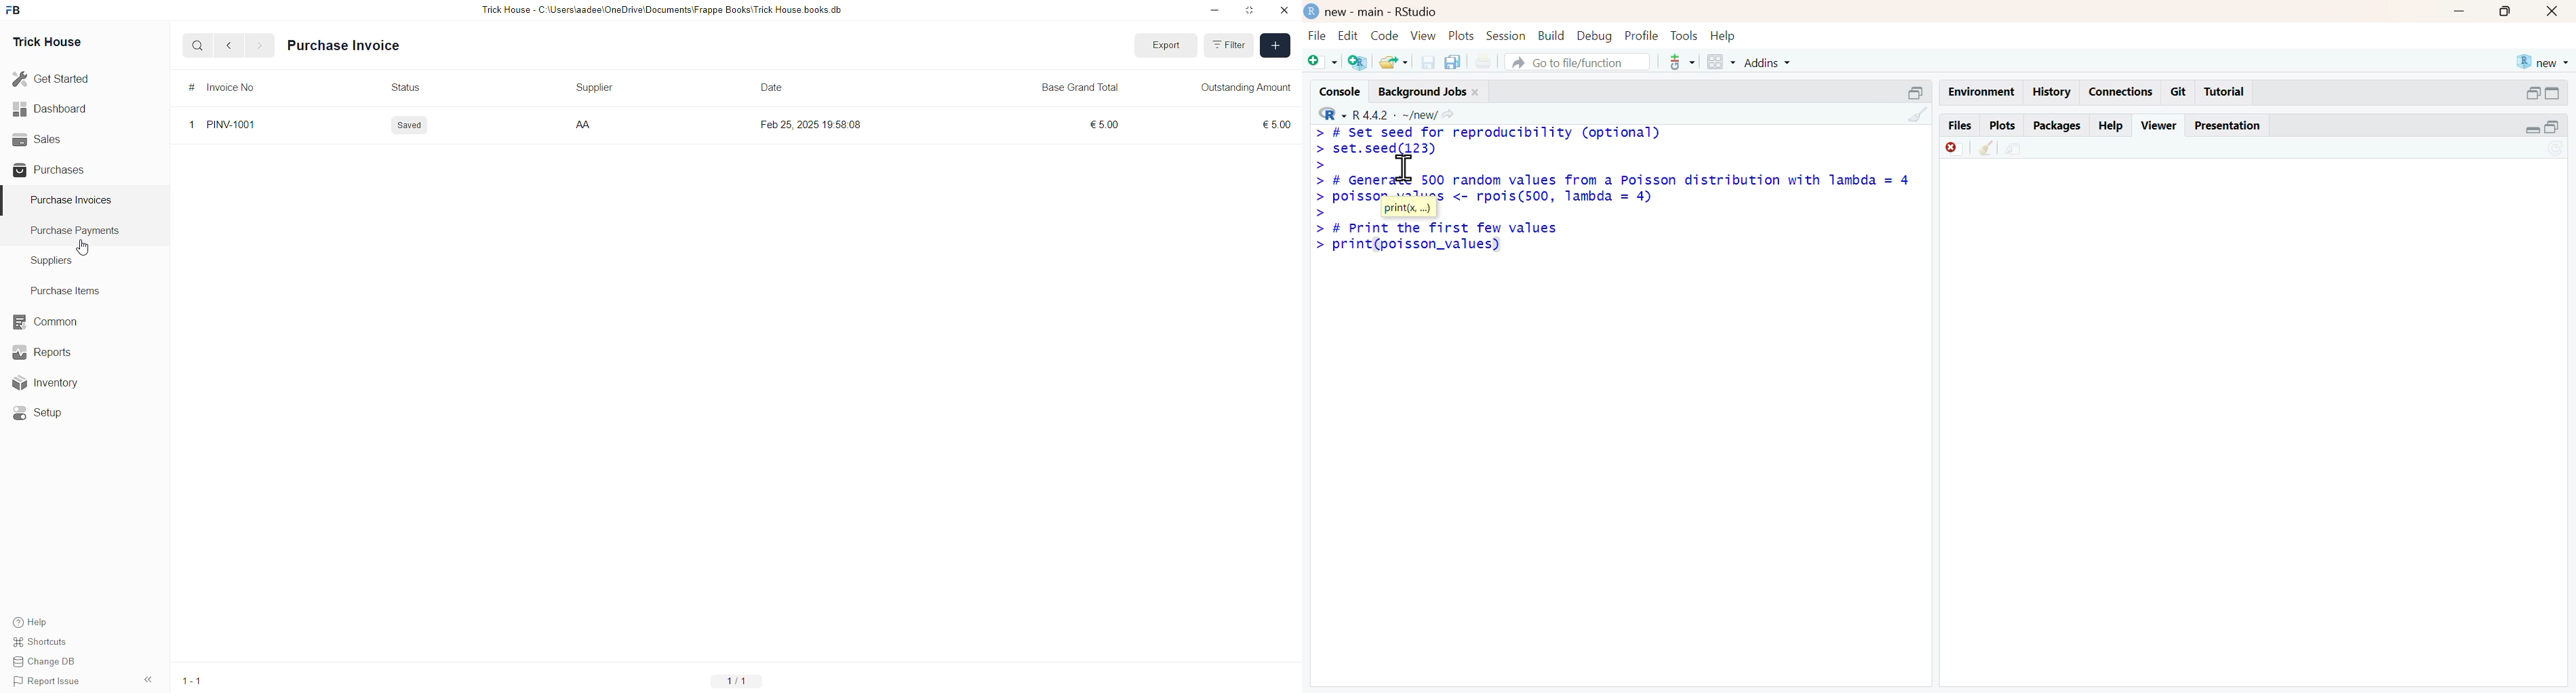 This screenshot has height=700, width=2576. What do you see at coordinates (1449, 114) in the screenshot?
I see `Share icon` at bounding box center [1449, 114].